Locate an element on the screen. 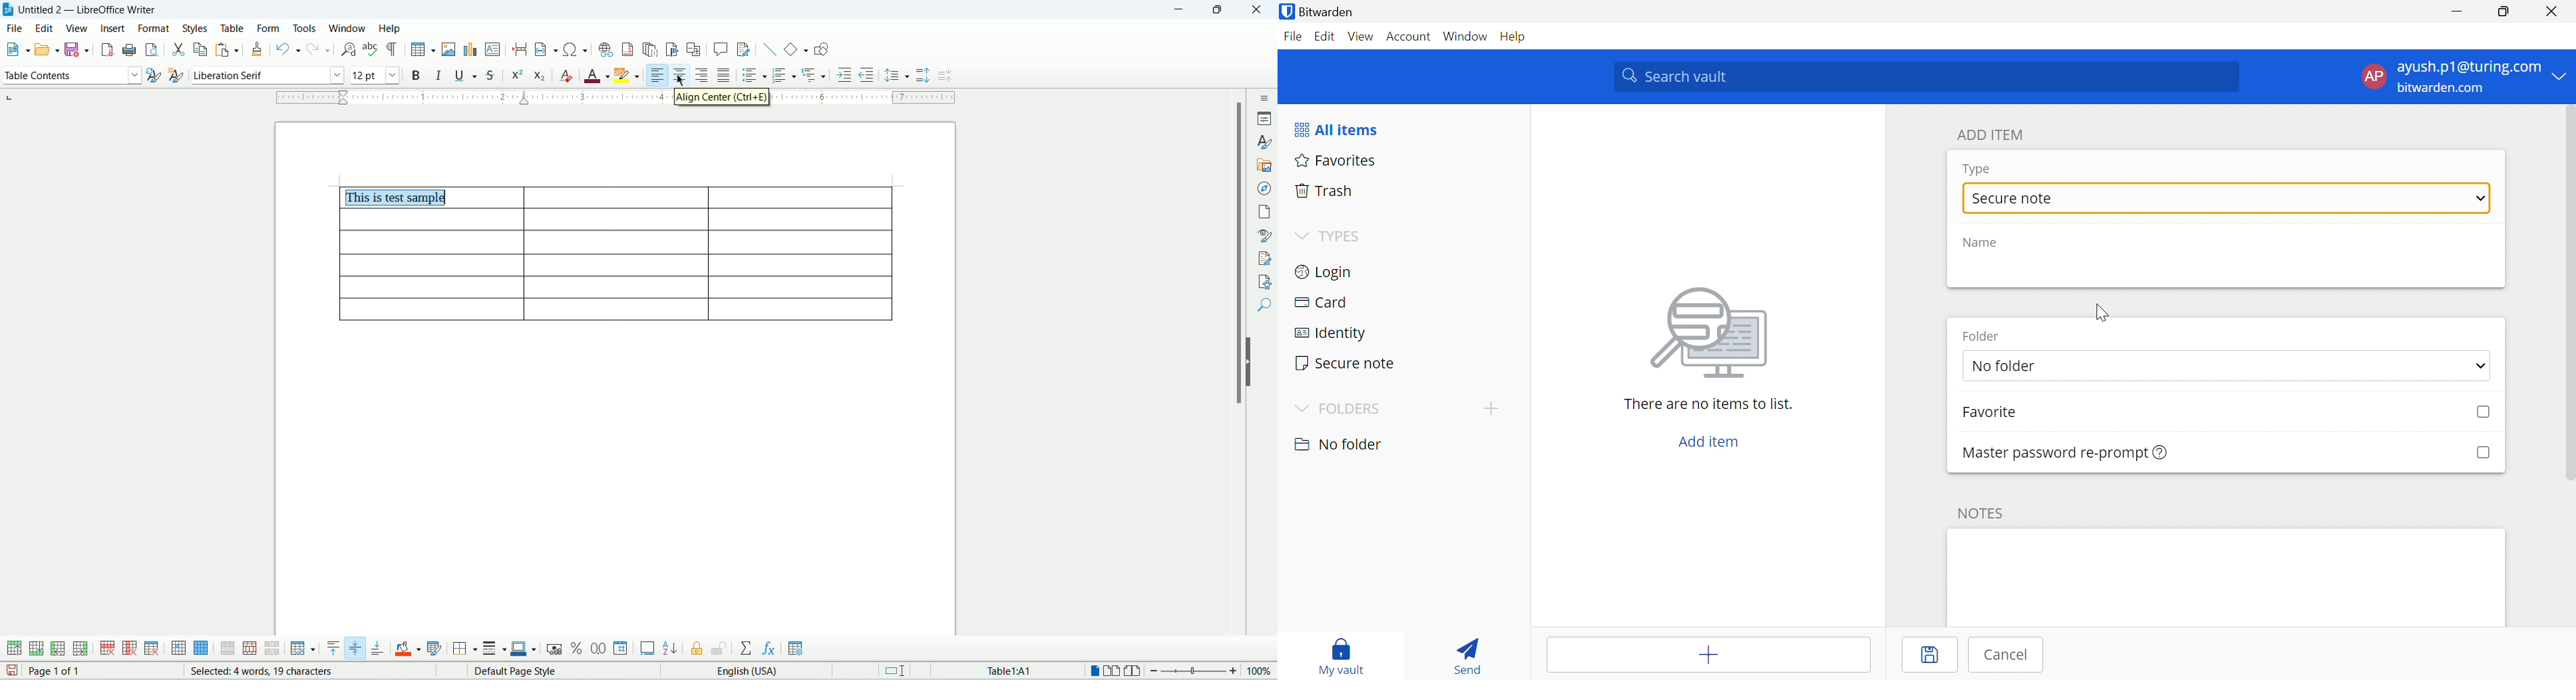 Image resolution: width=2576 pixels, height=700 pixels. Cancel is located at coordinates (2002, 656).